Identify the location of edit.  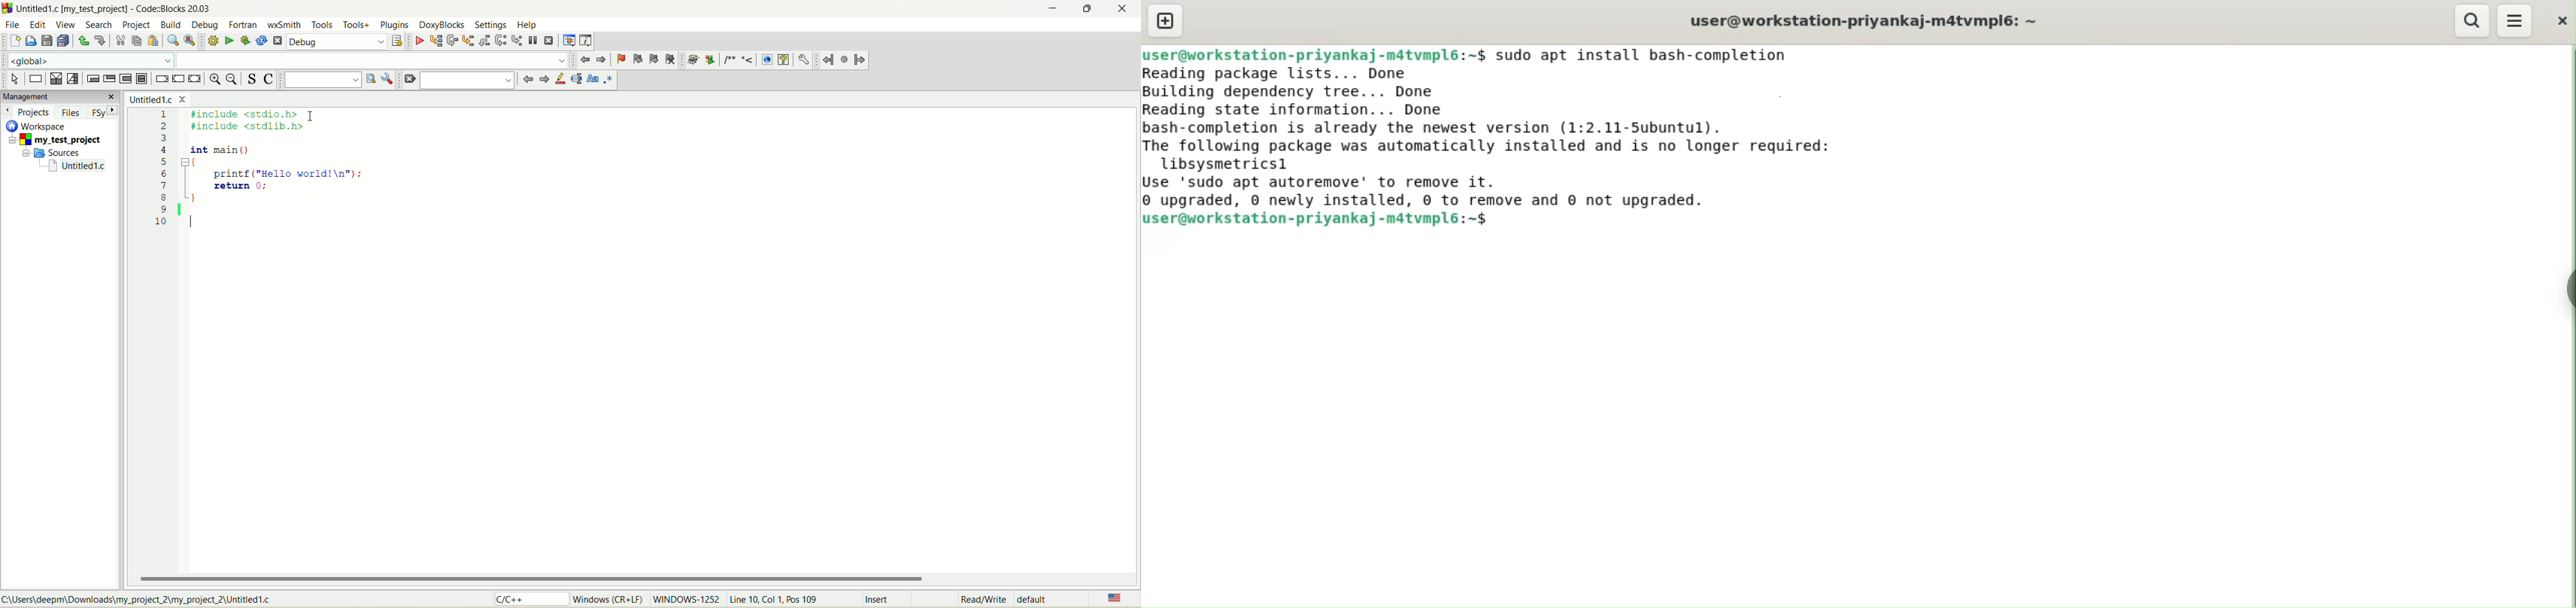
(39, 24).